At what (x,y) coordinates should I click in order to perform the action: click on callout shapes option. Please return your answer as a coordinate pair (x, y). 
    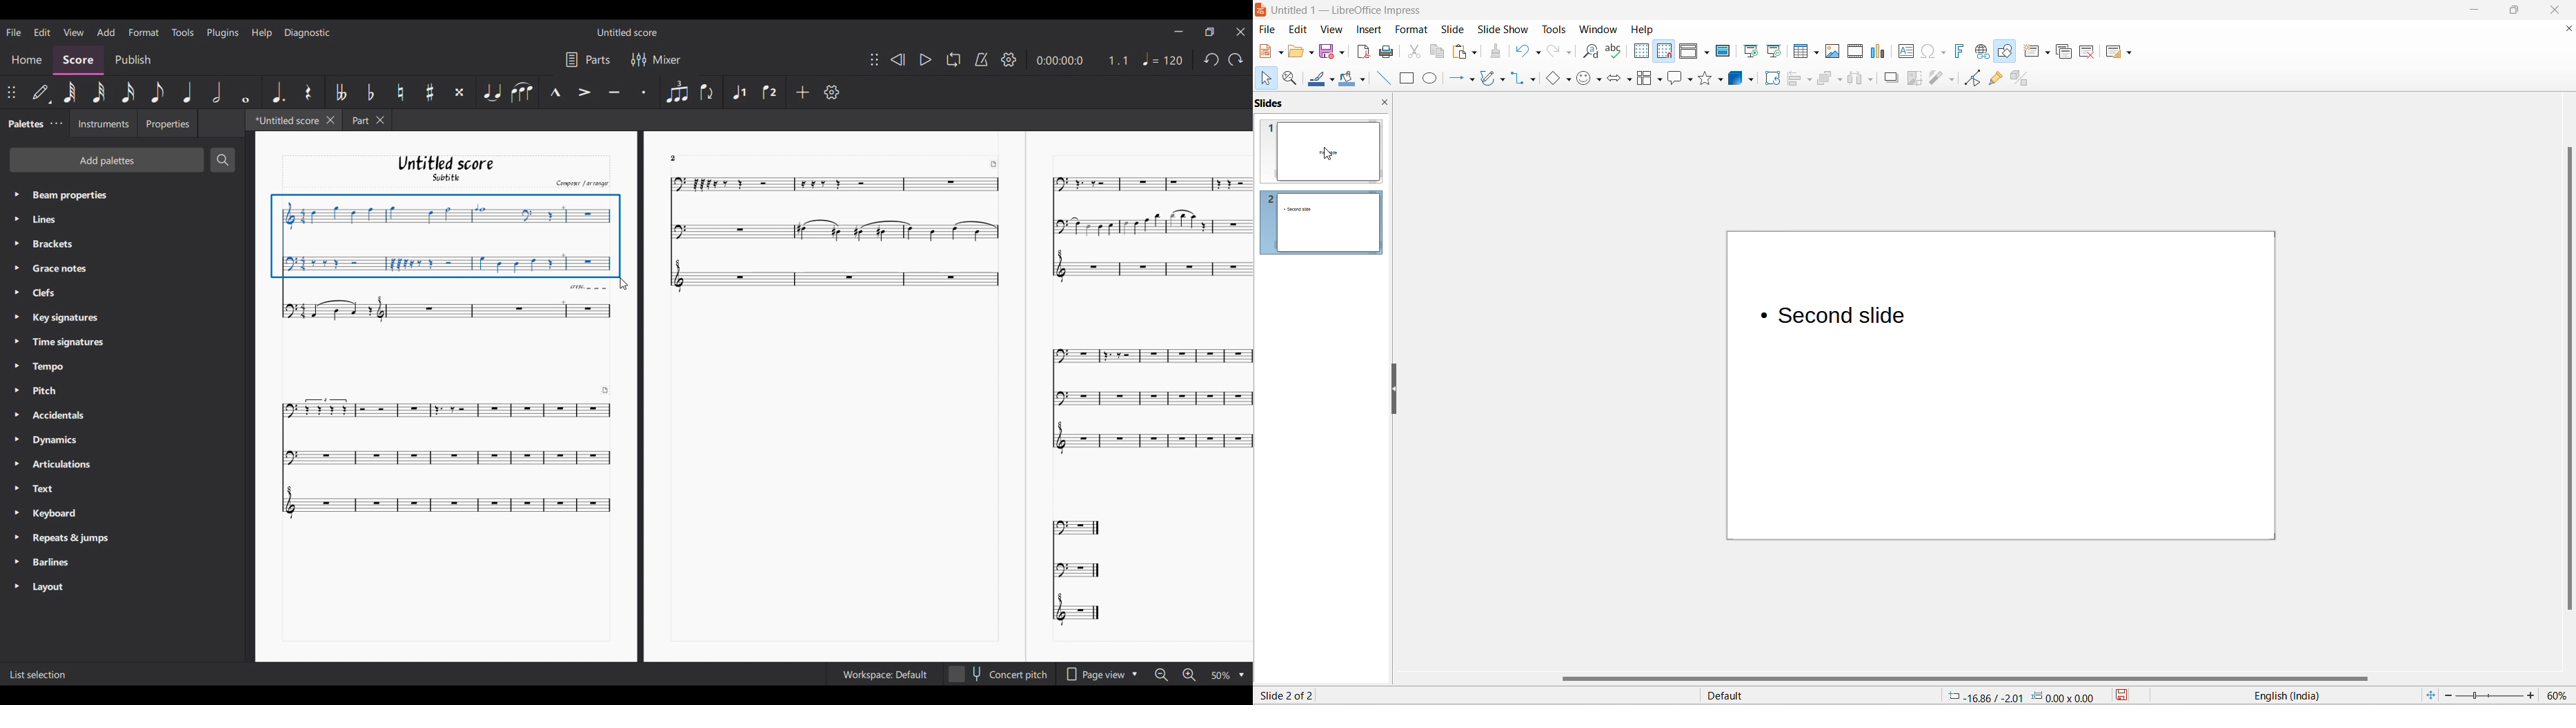
    Looking at the image, I should click on (1688, 78).